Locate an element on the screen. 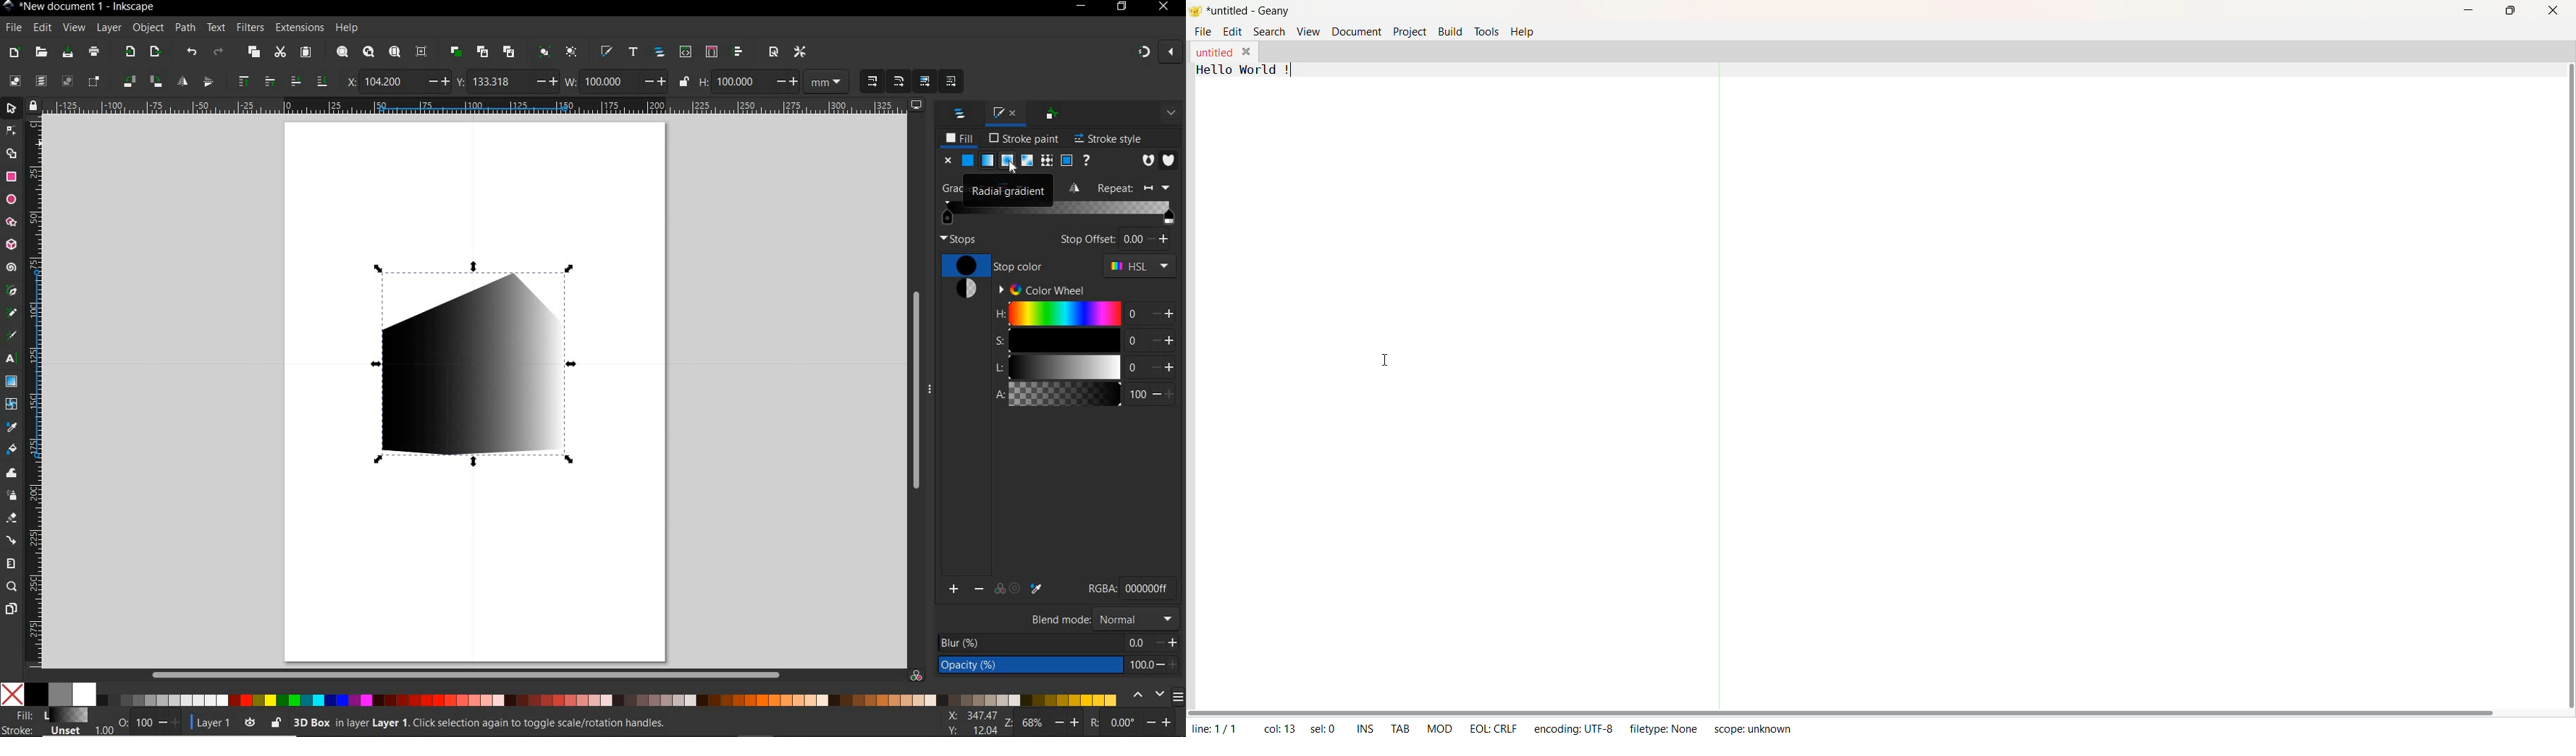 The image size is (2576, 756). close is located at coordinates (1015, 112).